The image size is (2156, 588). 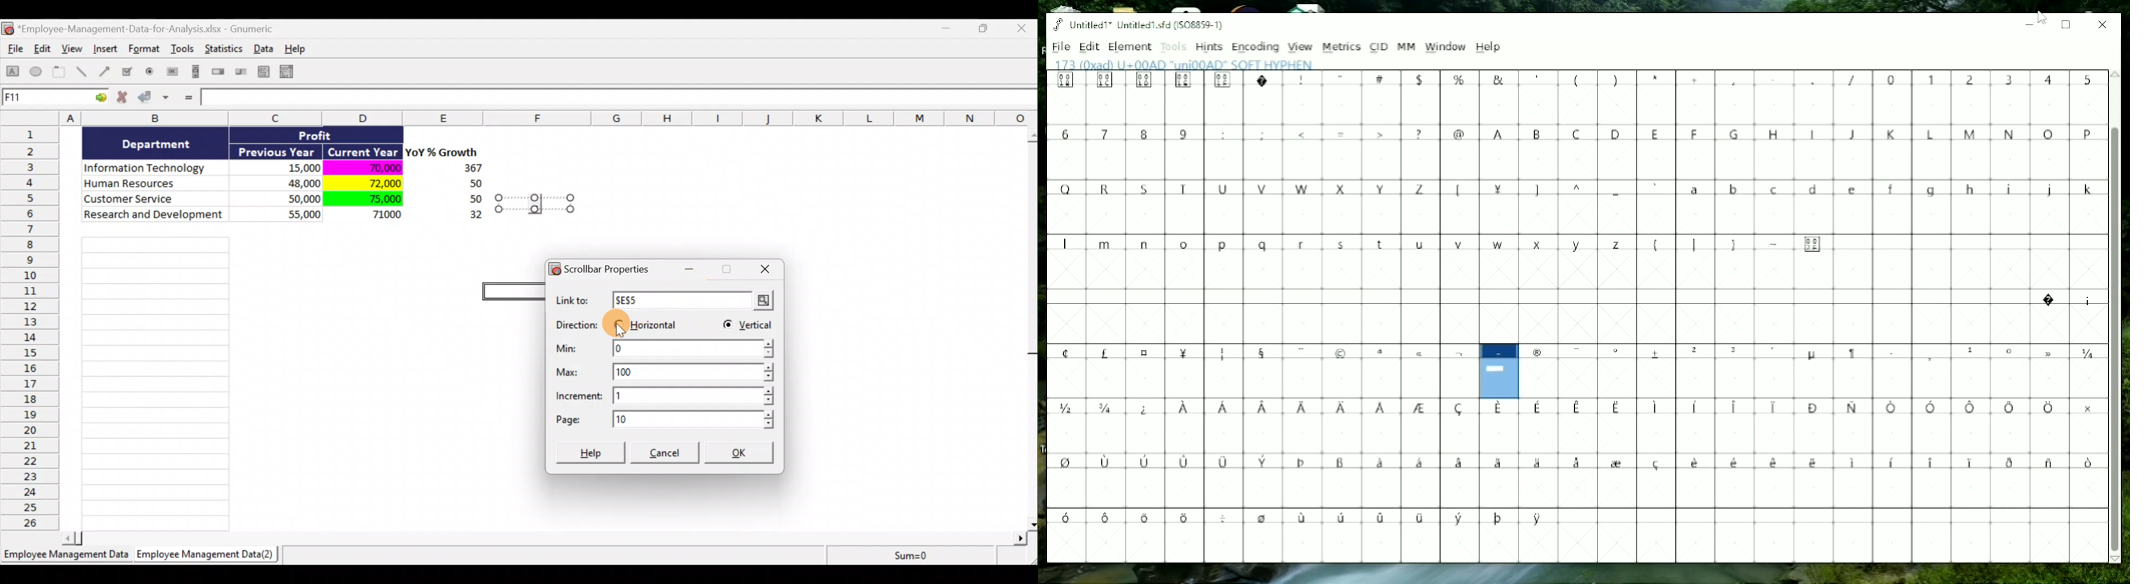 What do you see at coordinates (1209, 47) in the screenshot?
I see `Hints` at bounding box center [1209, 47].